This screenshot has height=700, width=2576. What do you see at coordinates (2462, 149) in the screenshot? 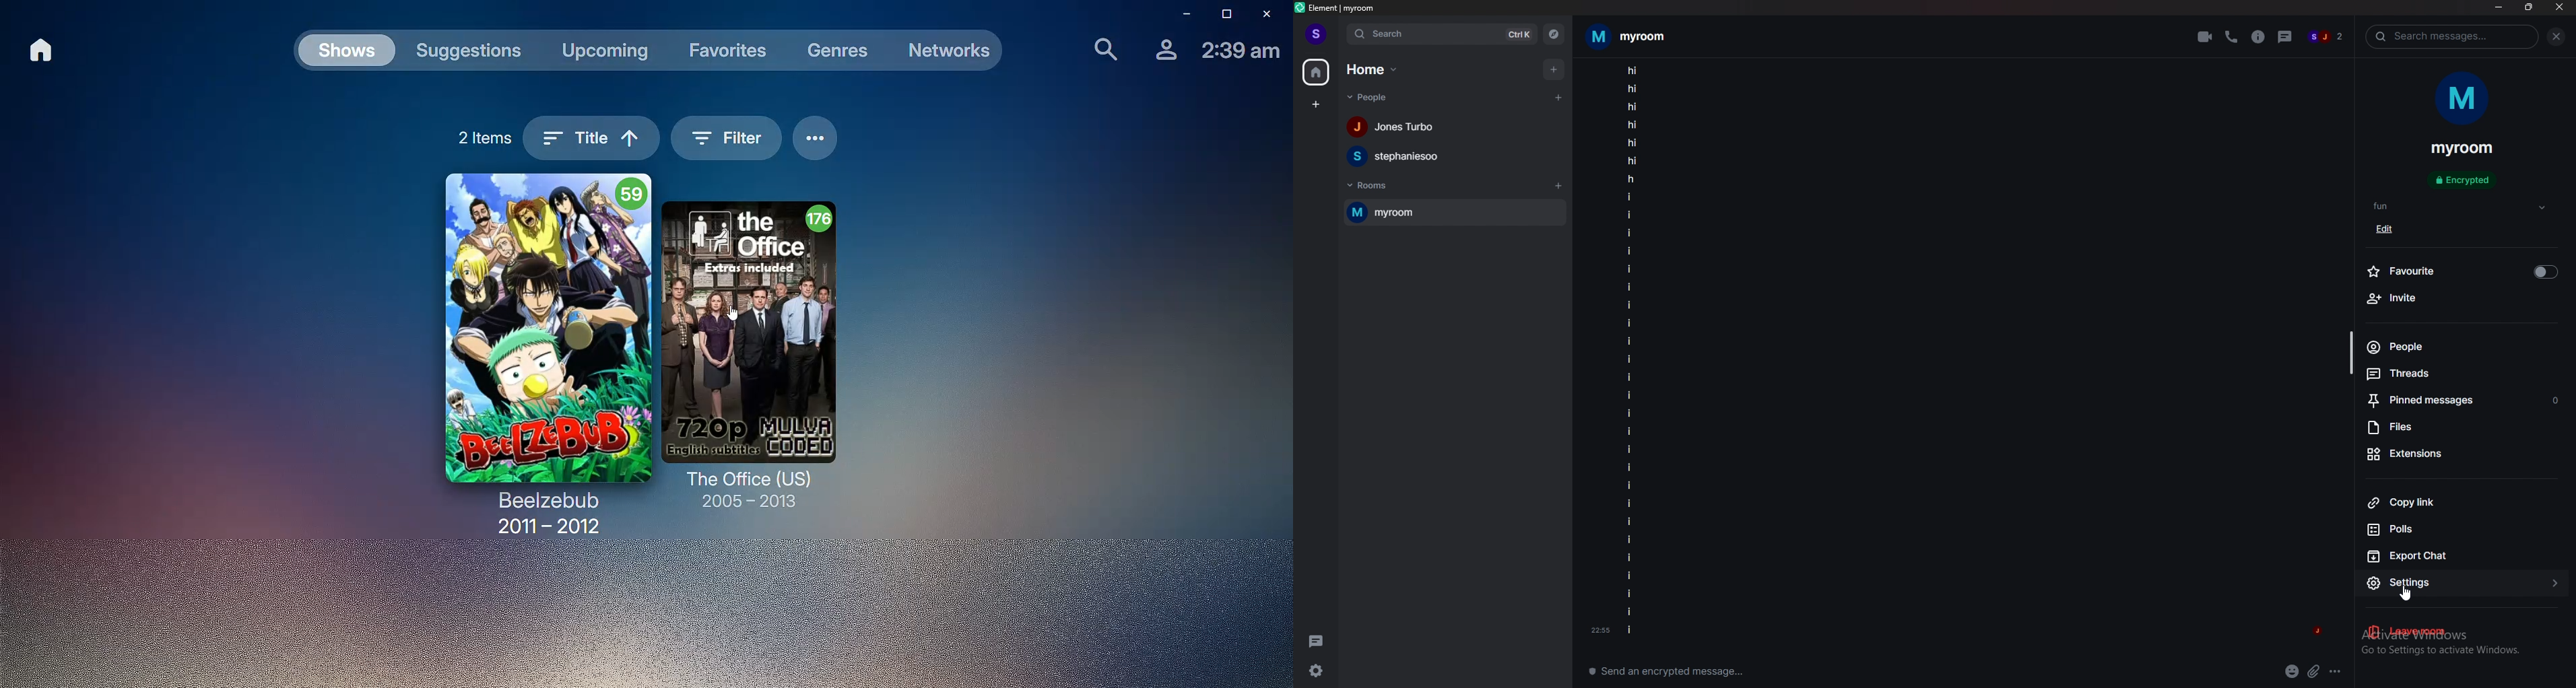
I see `room name` at bounding box center [2462, 149].